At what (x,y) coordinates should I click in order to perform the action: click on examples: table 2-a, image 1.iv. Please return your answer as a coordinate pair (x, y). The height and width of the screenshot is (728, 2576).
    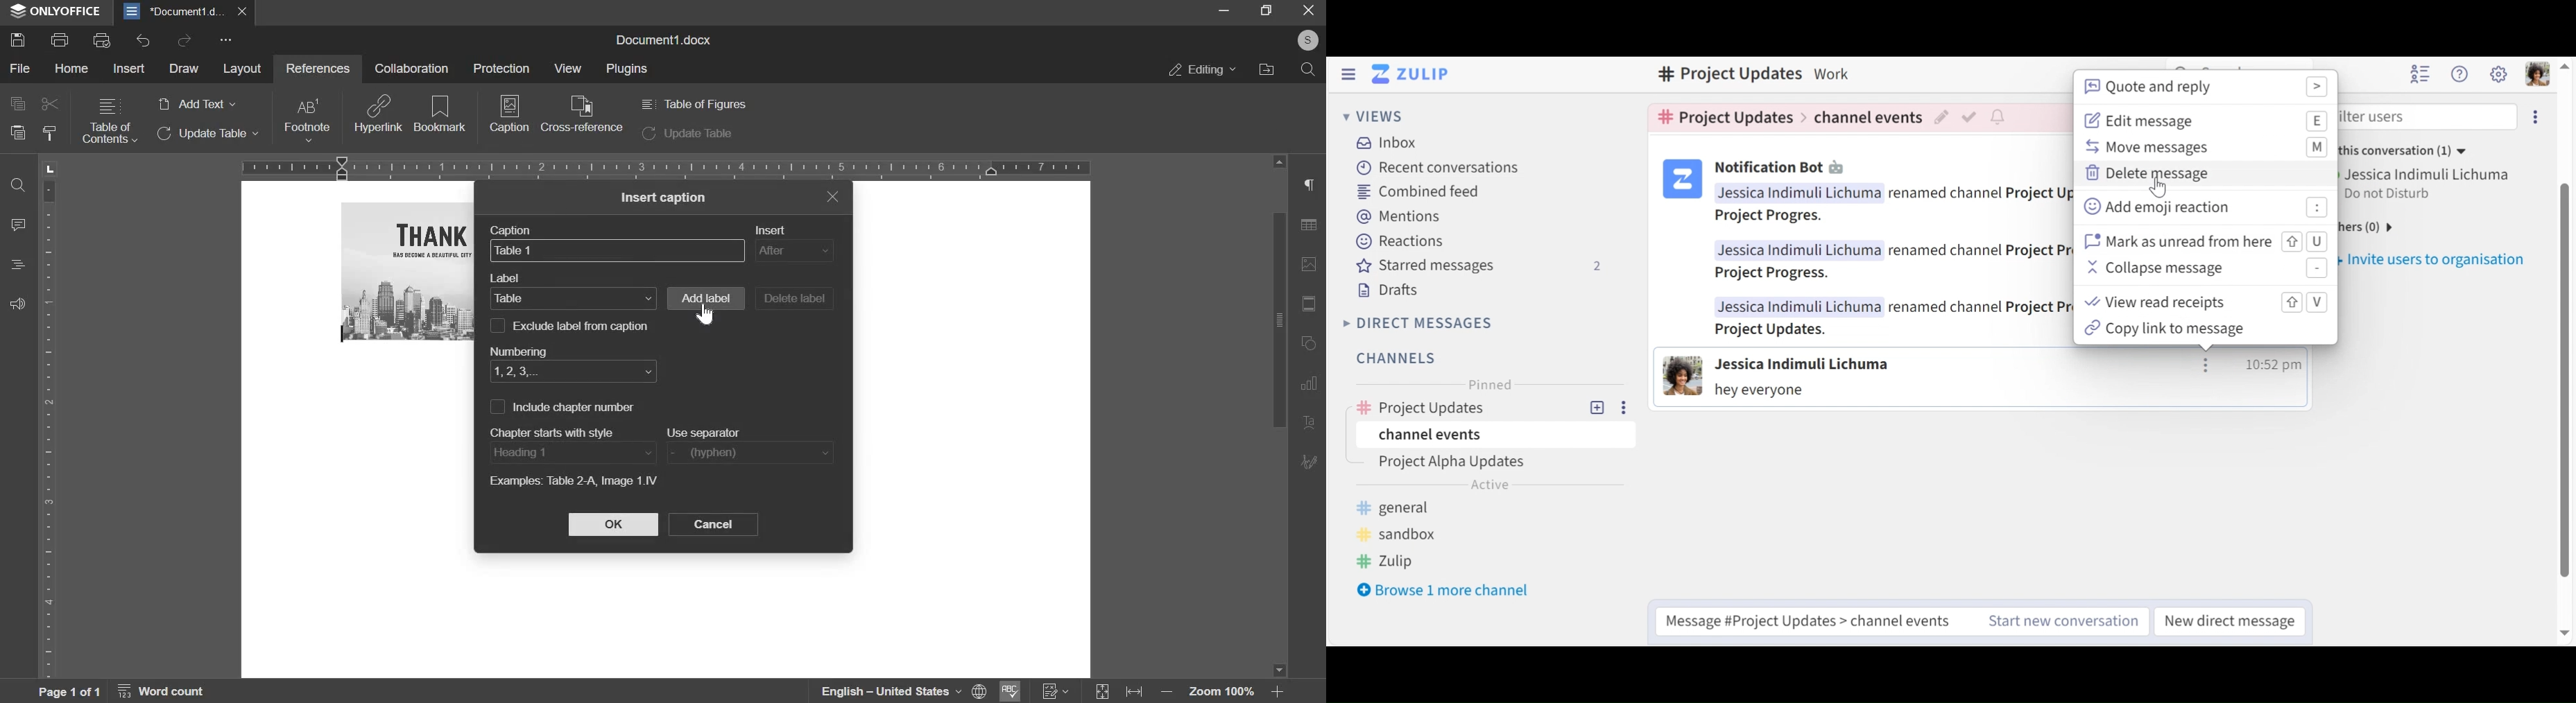
    Looking at the image, I should click on (572, 483).